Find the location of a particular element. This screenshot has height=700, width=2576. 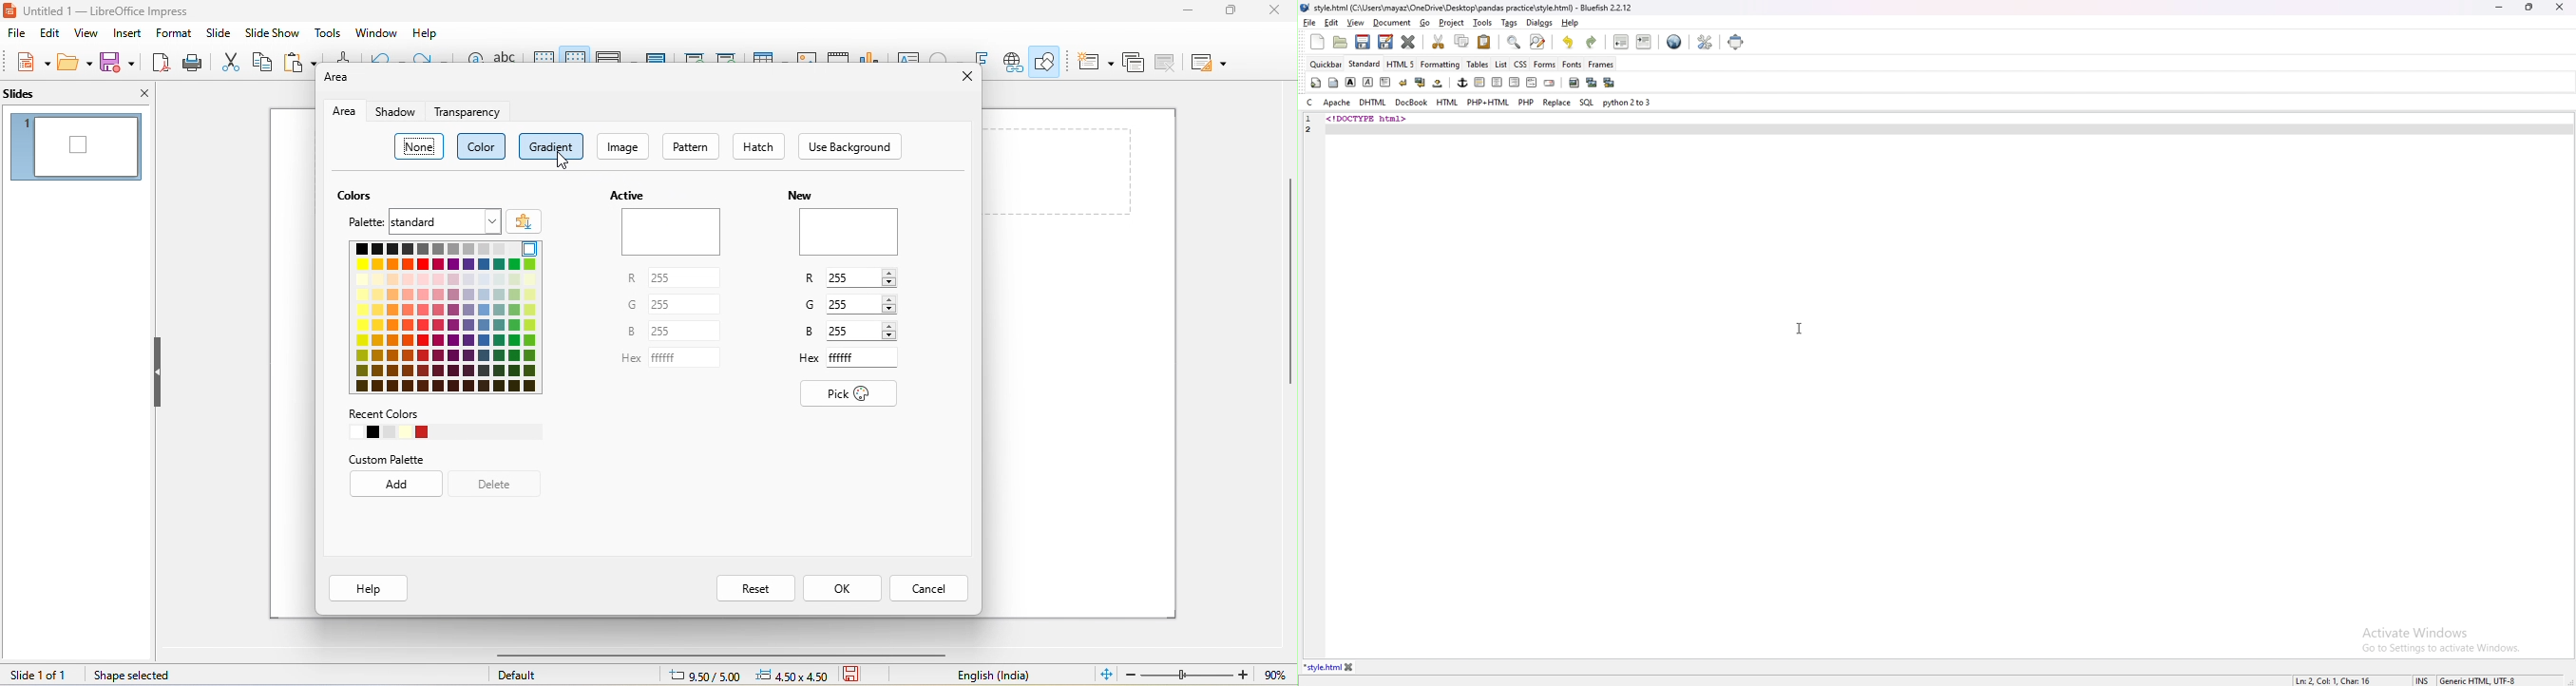

B is located at coordinates (632, 333).